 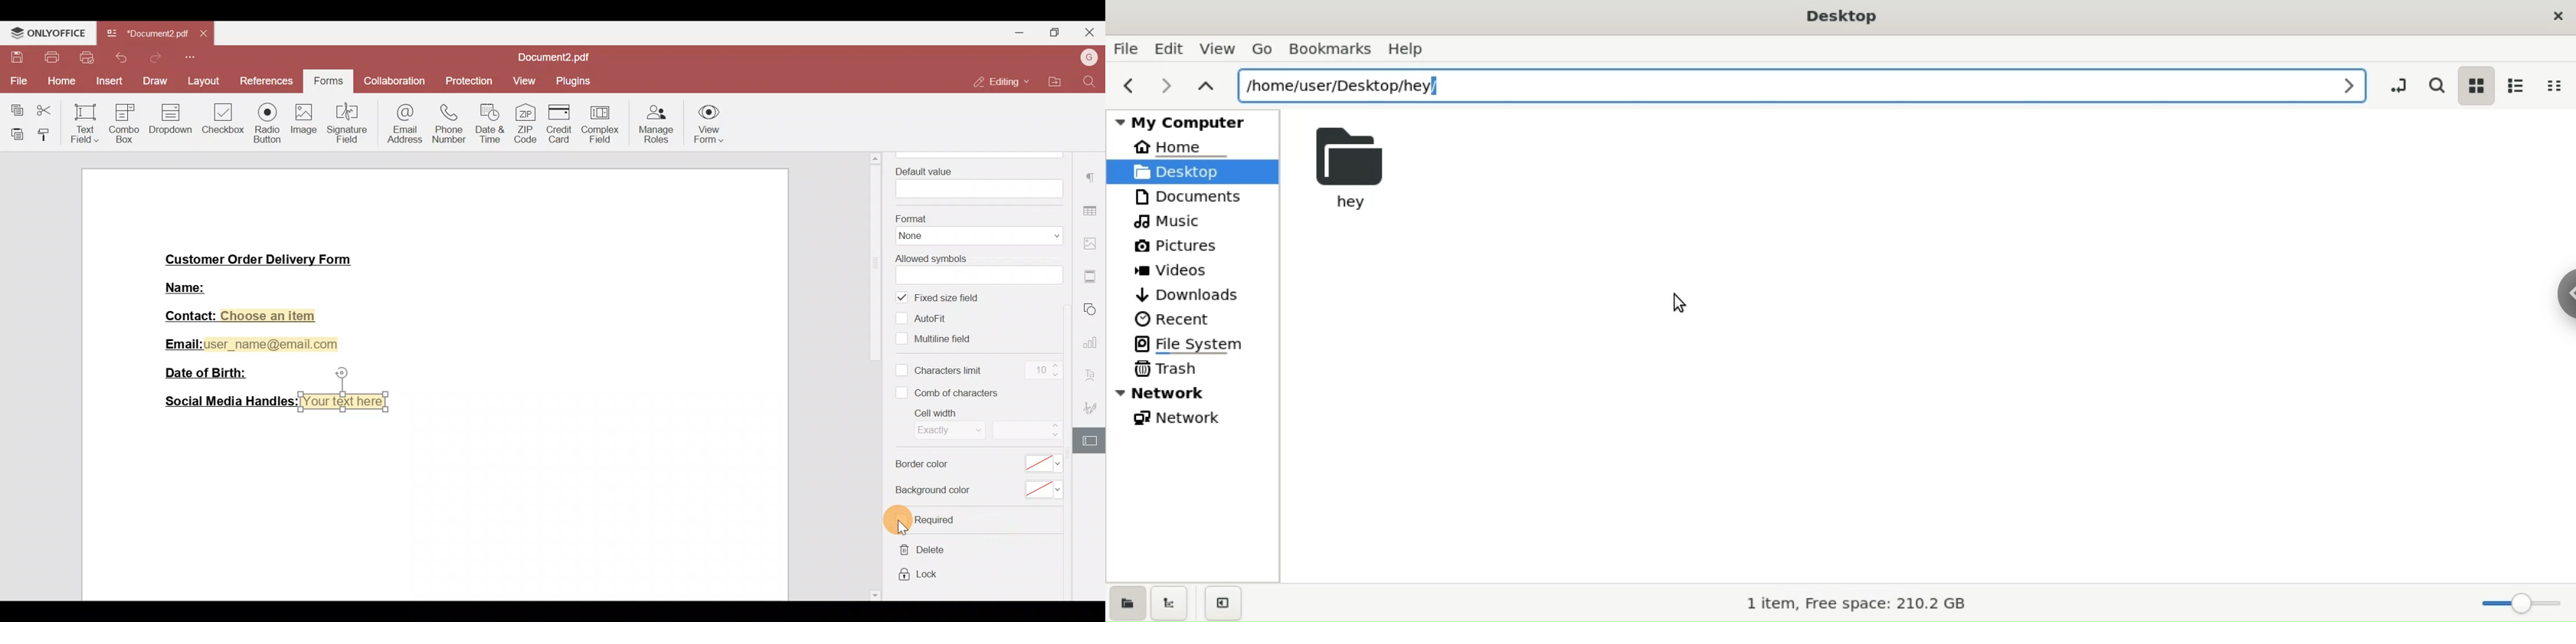 I want to click on Redo, so click(x=154, y=58).